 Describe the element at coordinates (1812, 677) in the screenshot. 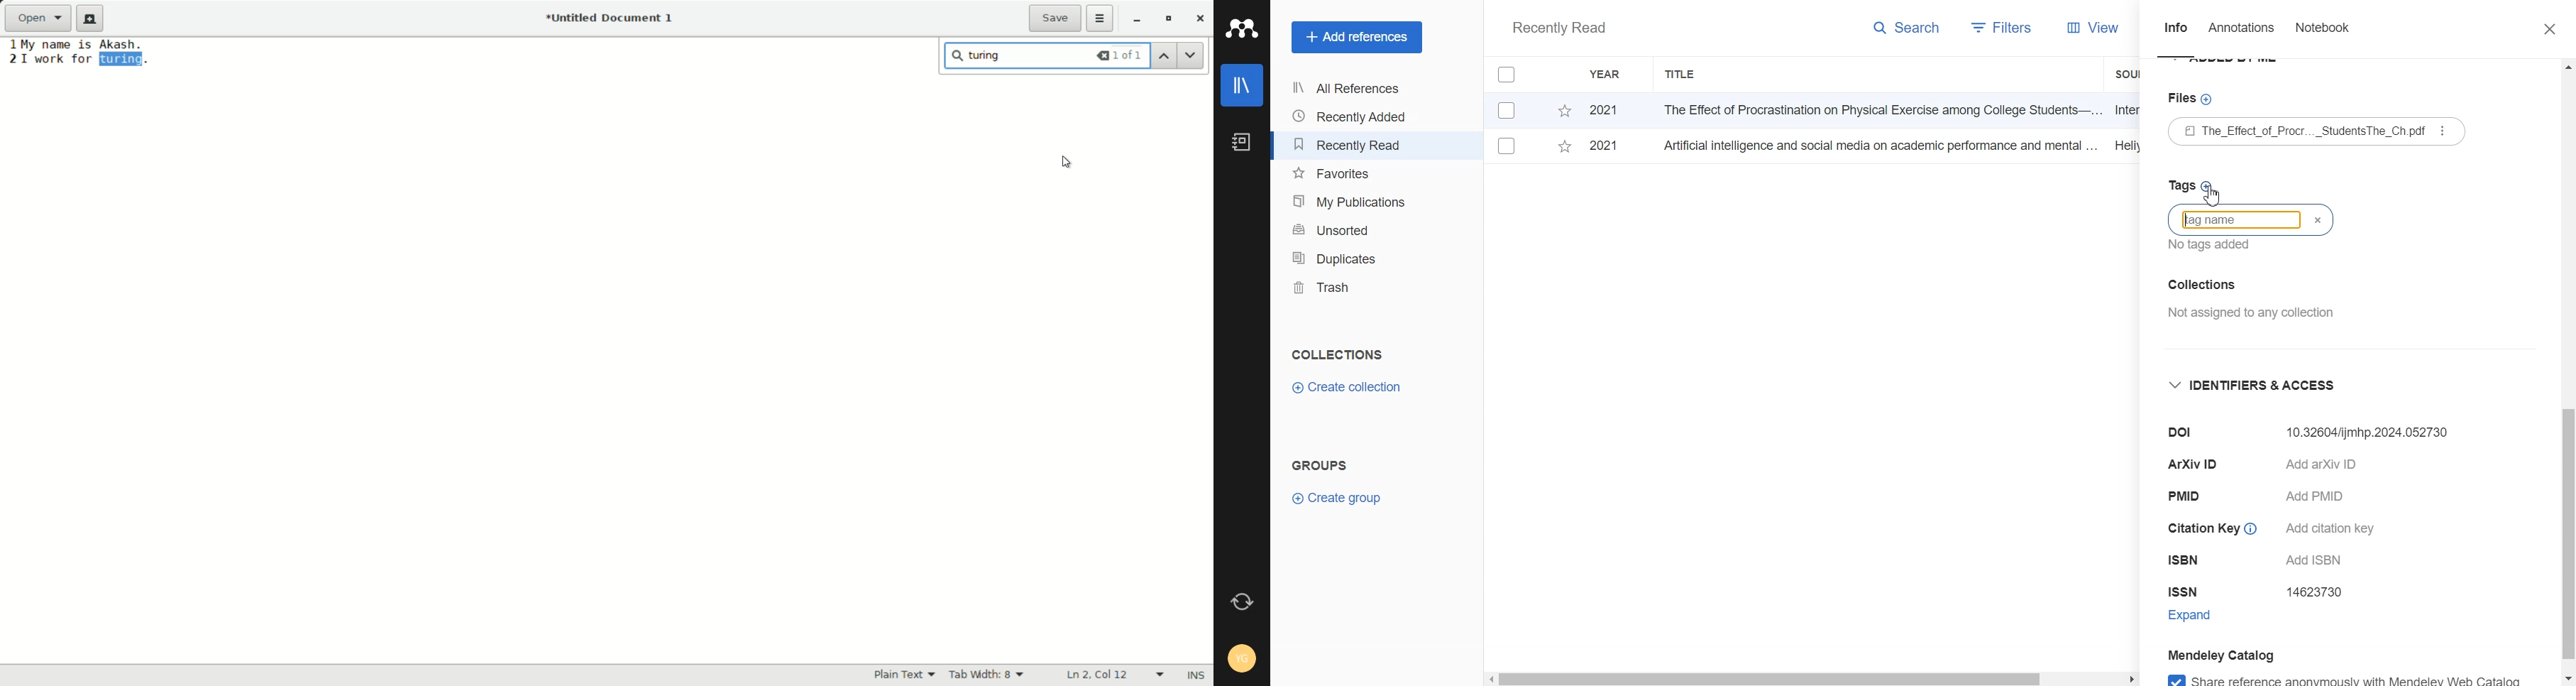

I see `Horizontal scroll bar` at that location.